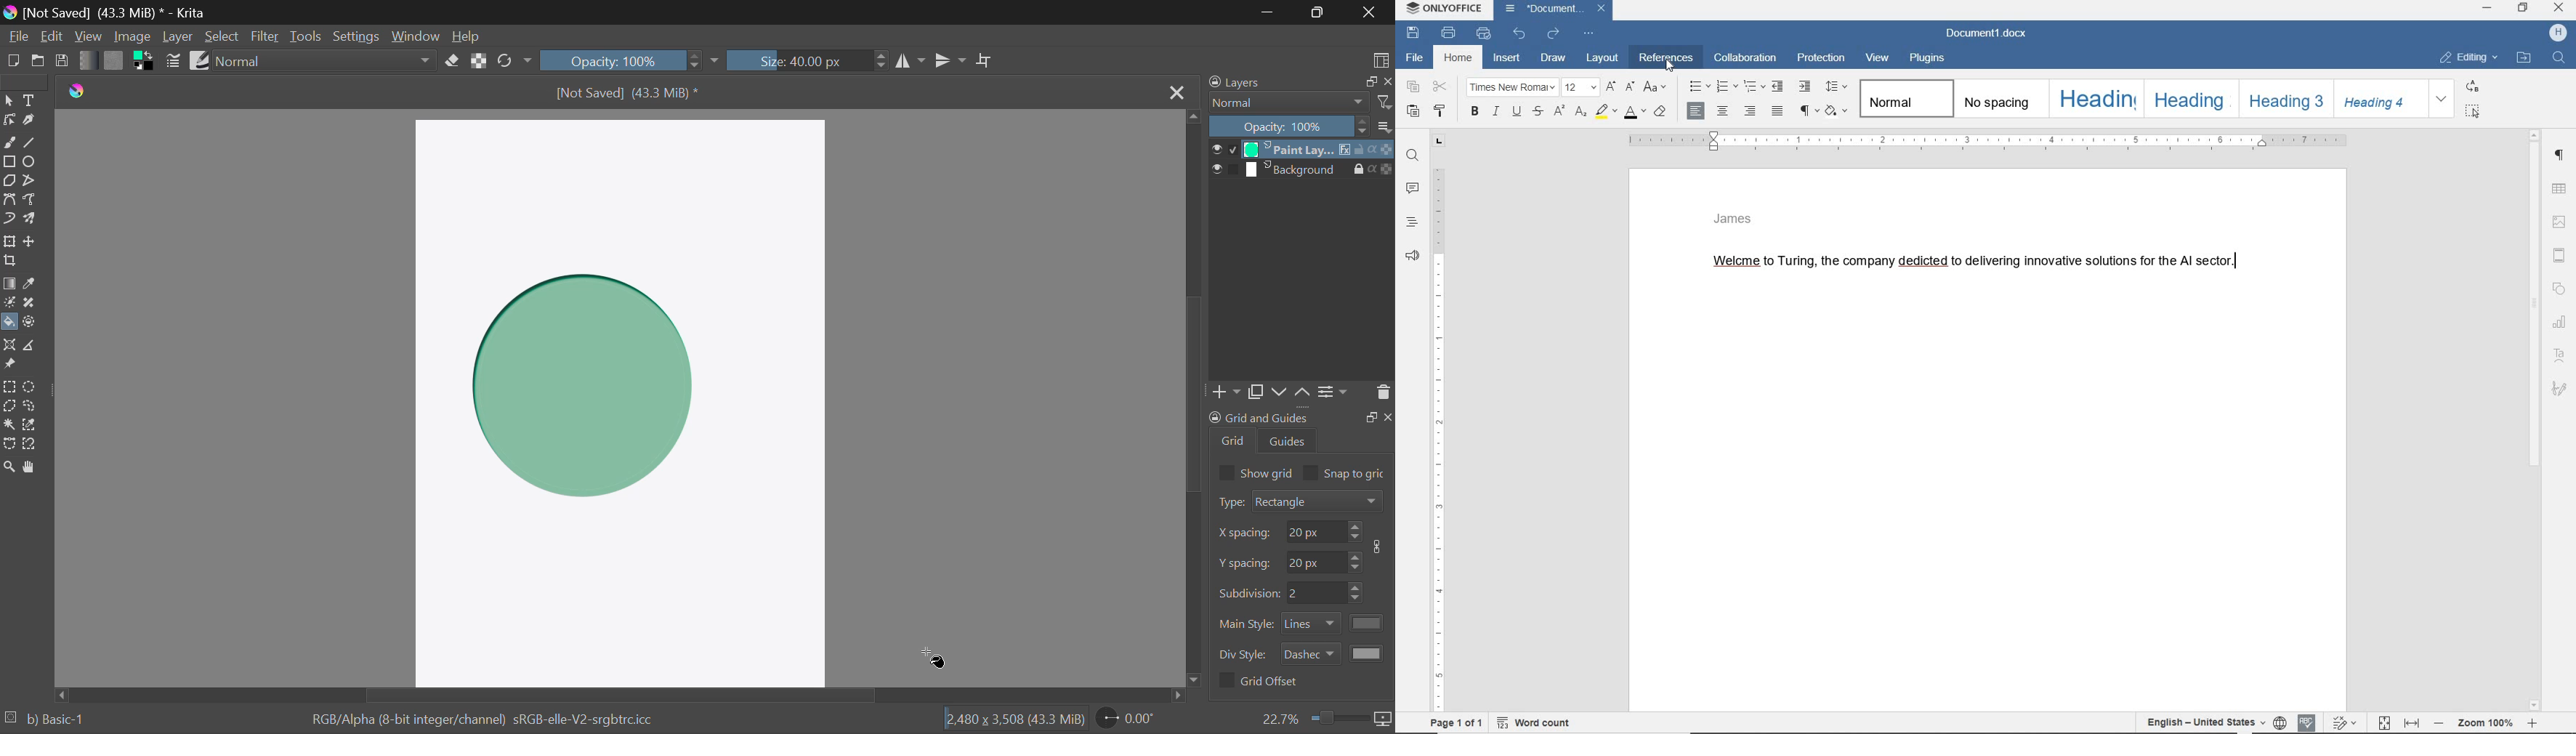 The image size is (2576, 756). Describe the element at coordinates (2281, 723) in the screenshot. I see `set document language` at that location.